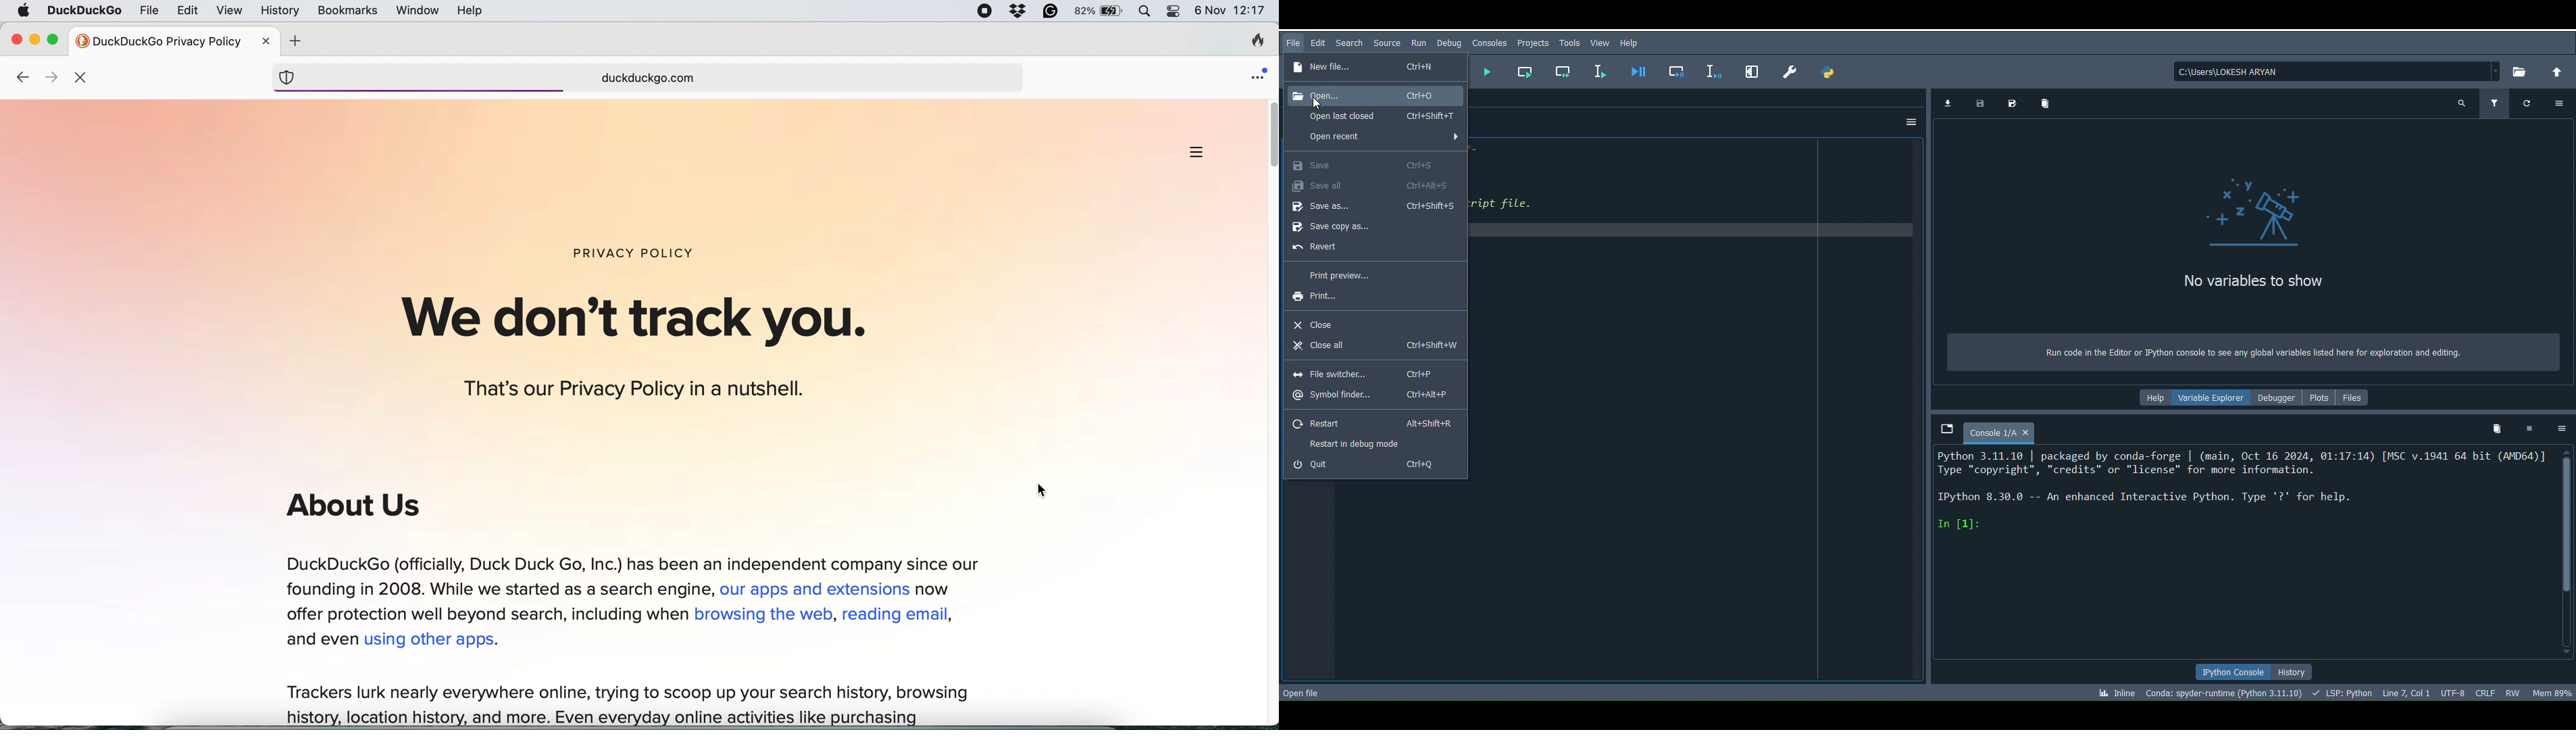  Describe the element at coordinates (2561, 104) in the screenshot. I see `Options` at that location.